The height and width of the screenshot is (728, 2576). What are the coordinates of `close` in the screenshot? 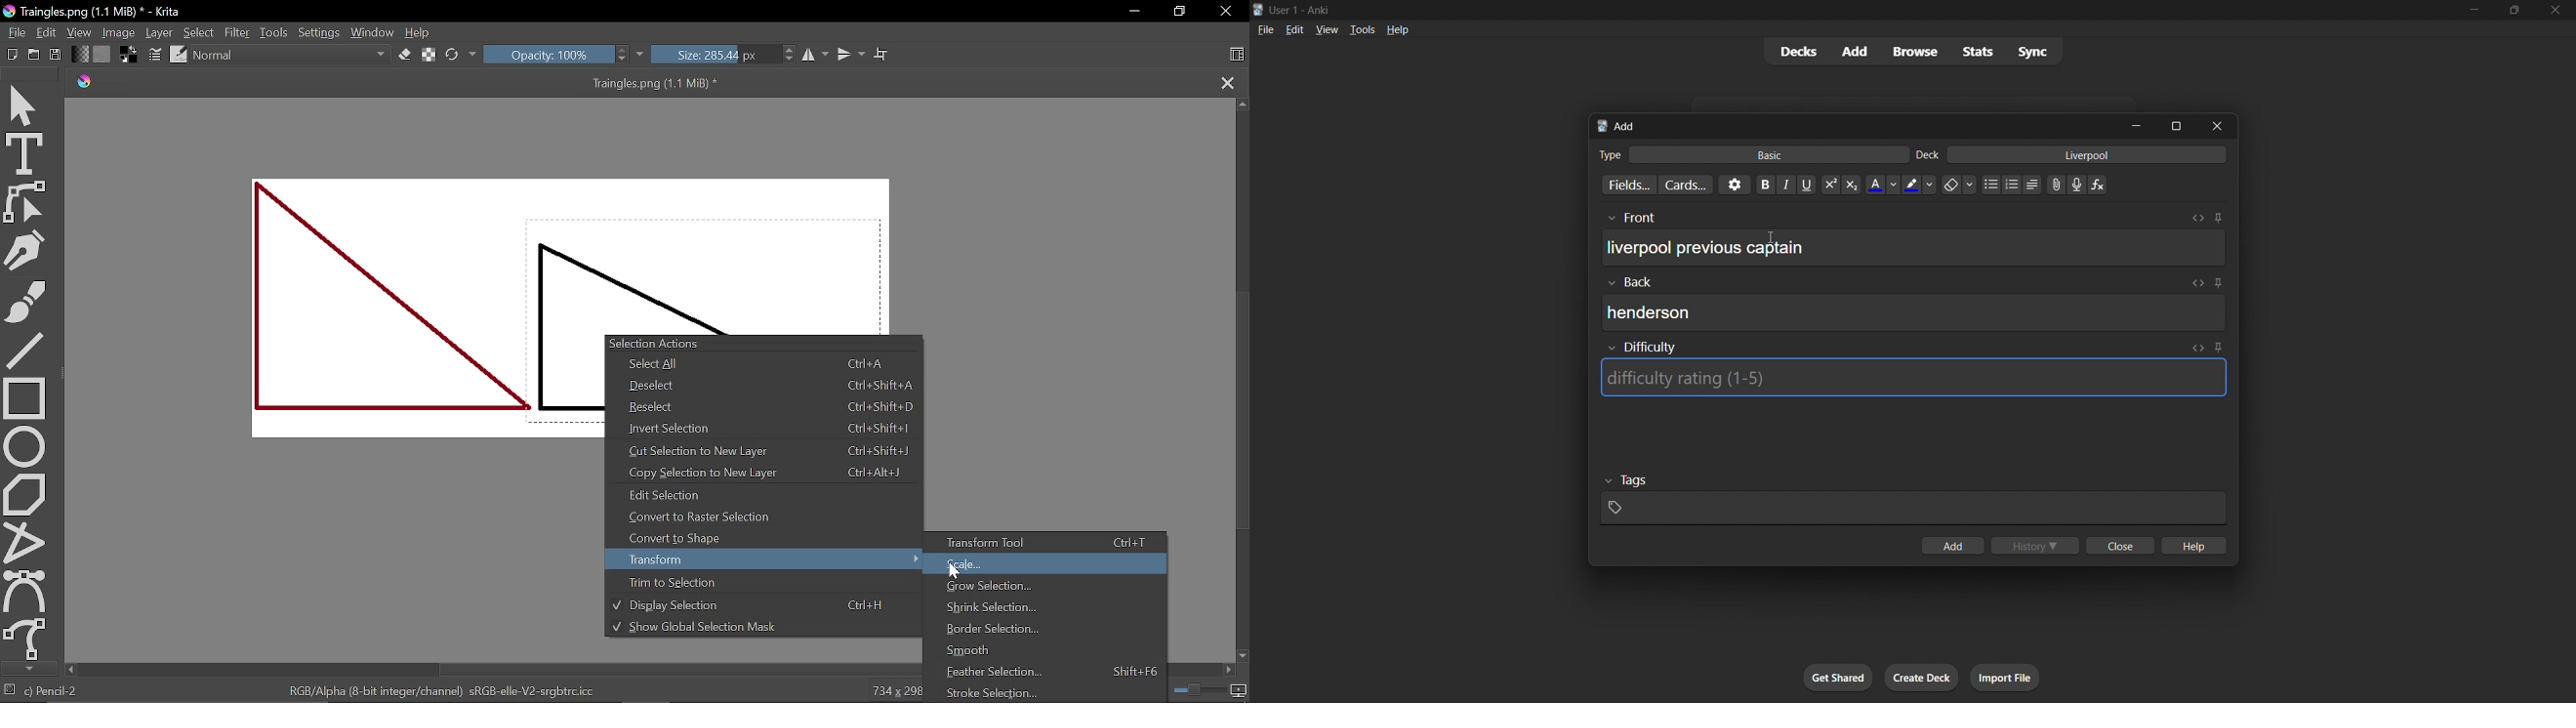 It's located at (2556, 10).